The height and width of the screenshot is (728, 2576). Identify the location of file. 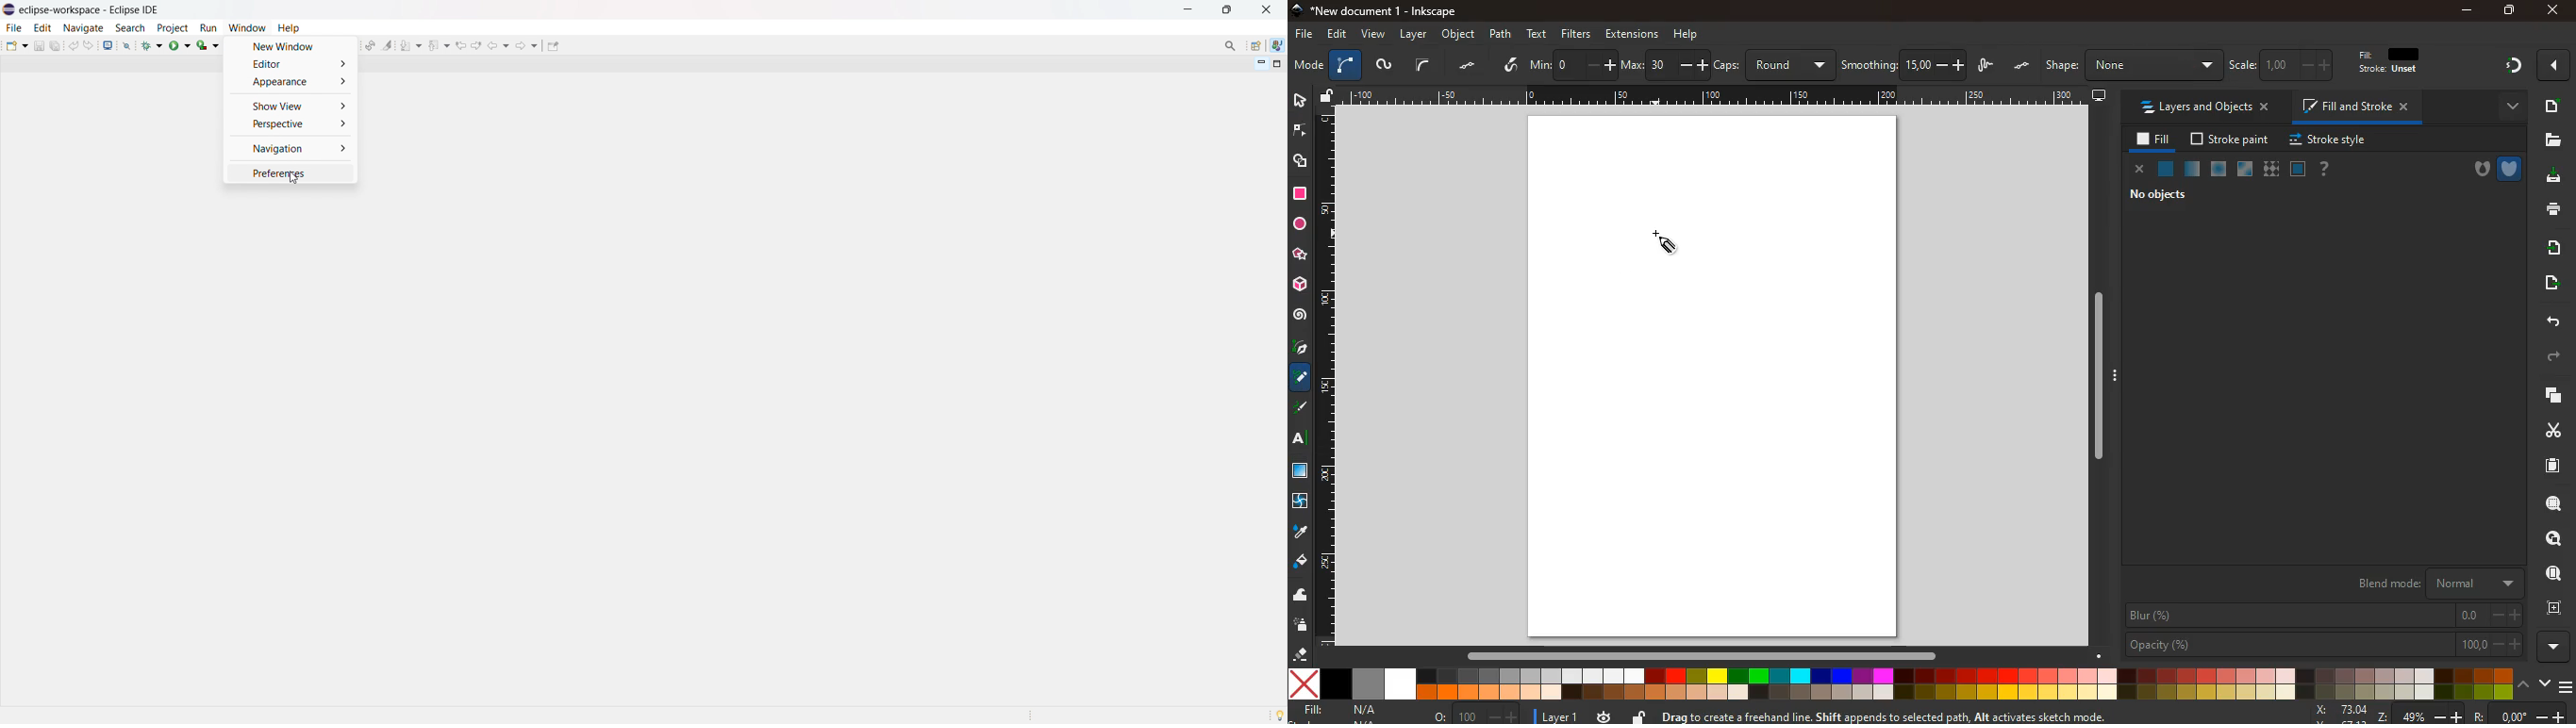
(1305, 35).